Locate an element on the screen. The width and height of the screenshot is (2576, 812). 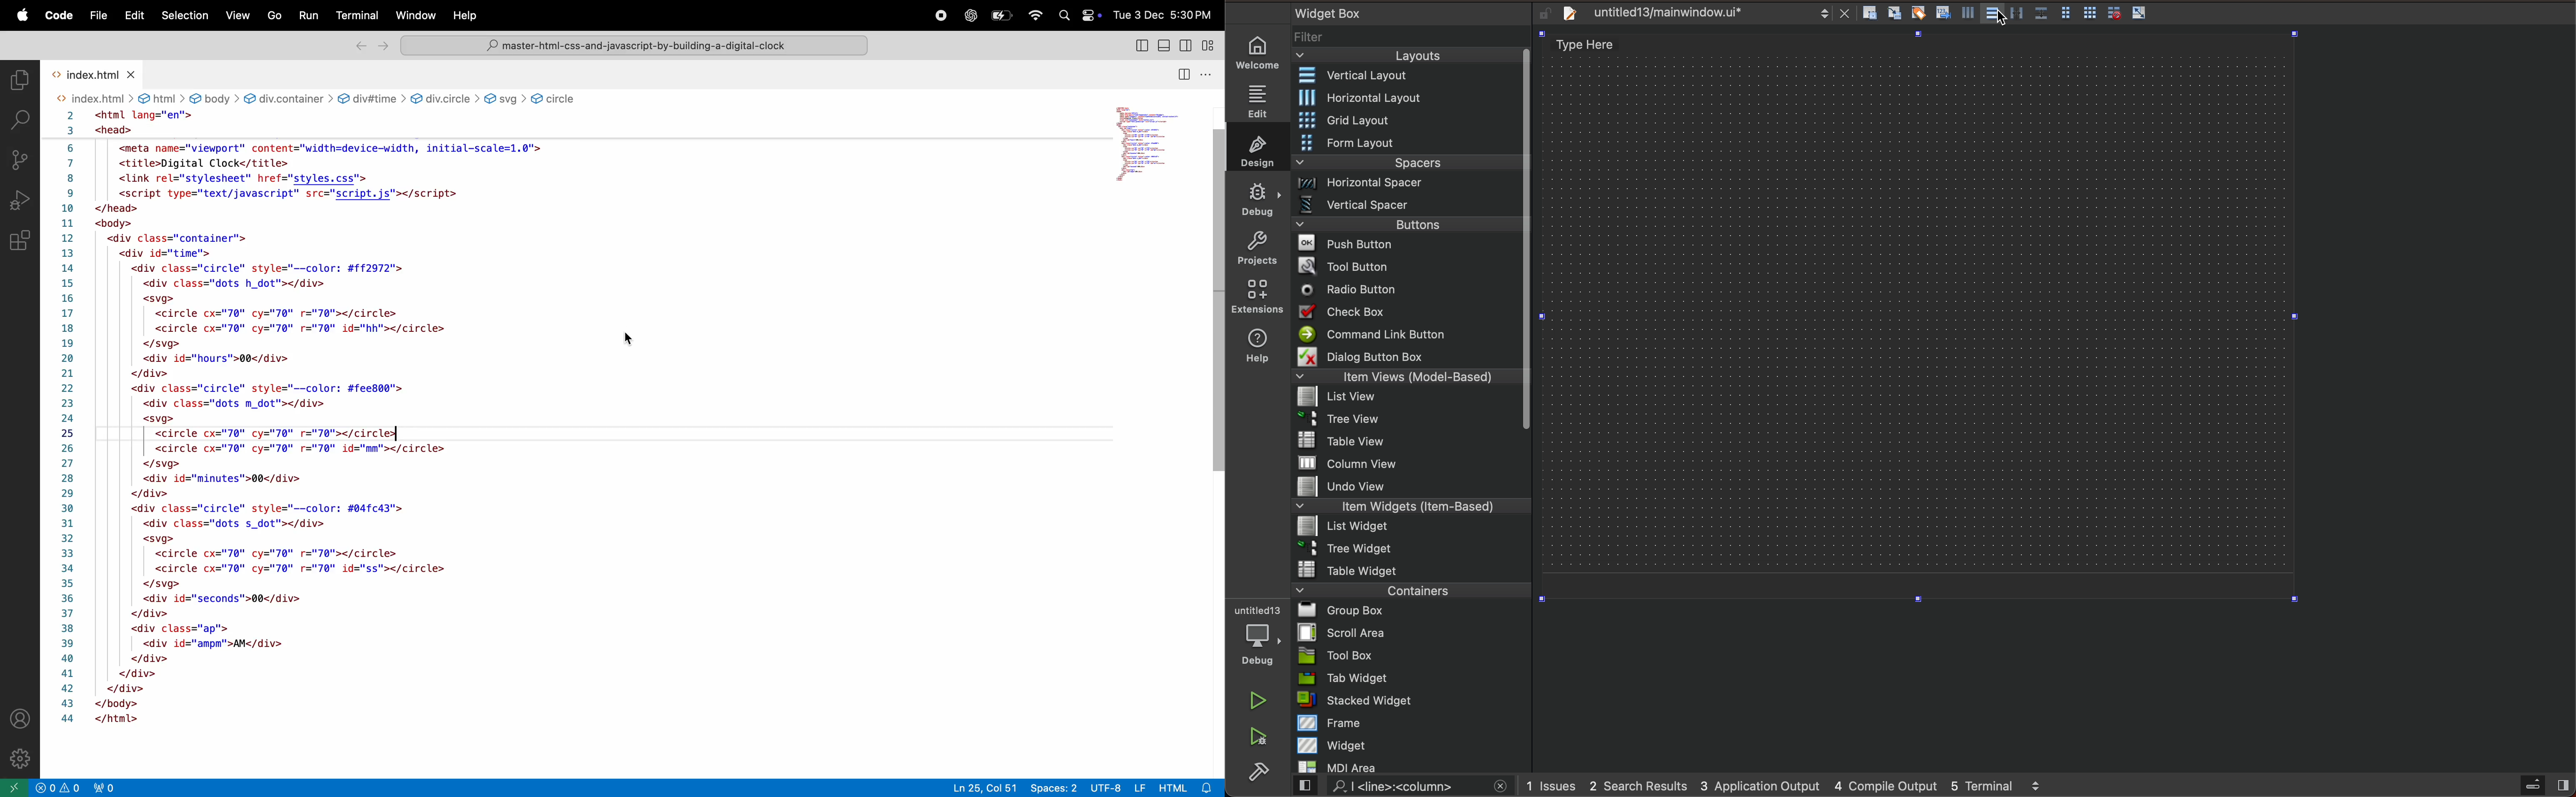
preview window is located at coordinates (1151, 142).